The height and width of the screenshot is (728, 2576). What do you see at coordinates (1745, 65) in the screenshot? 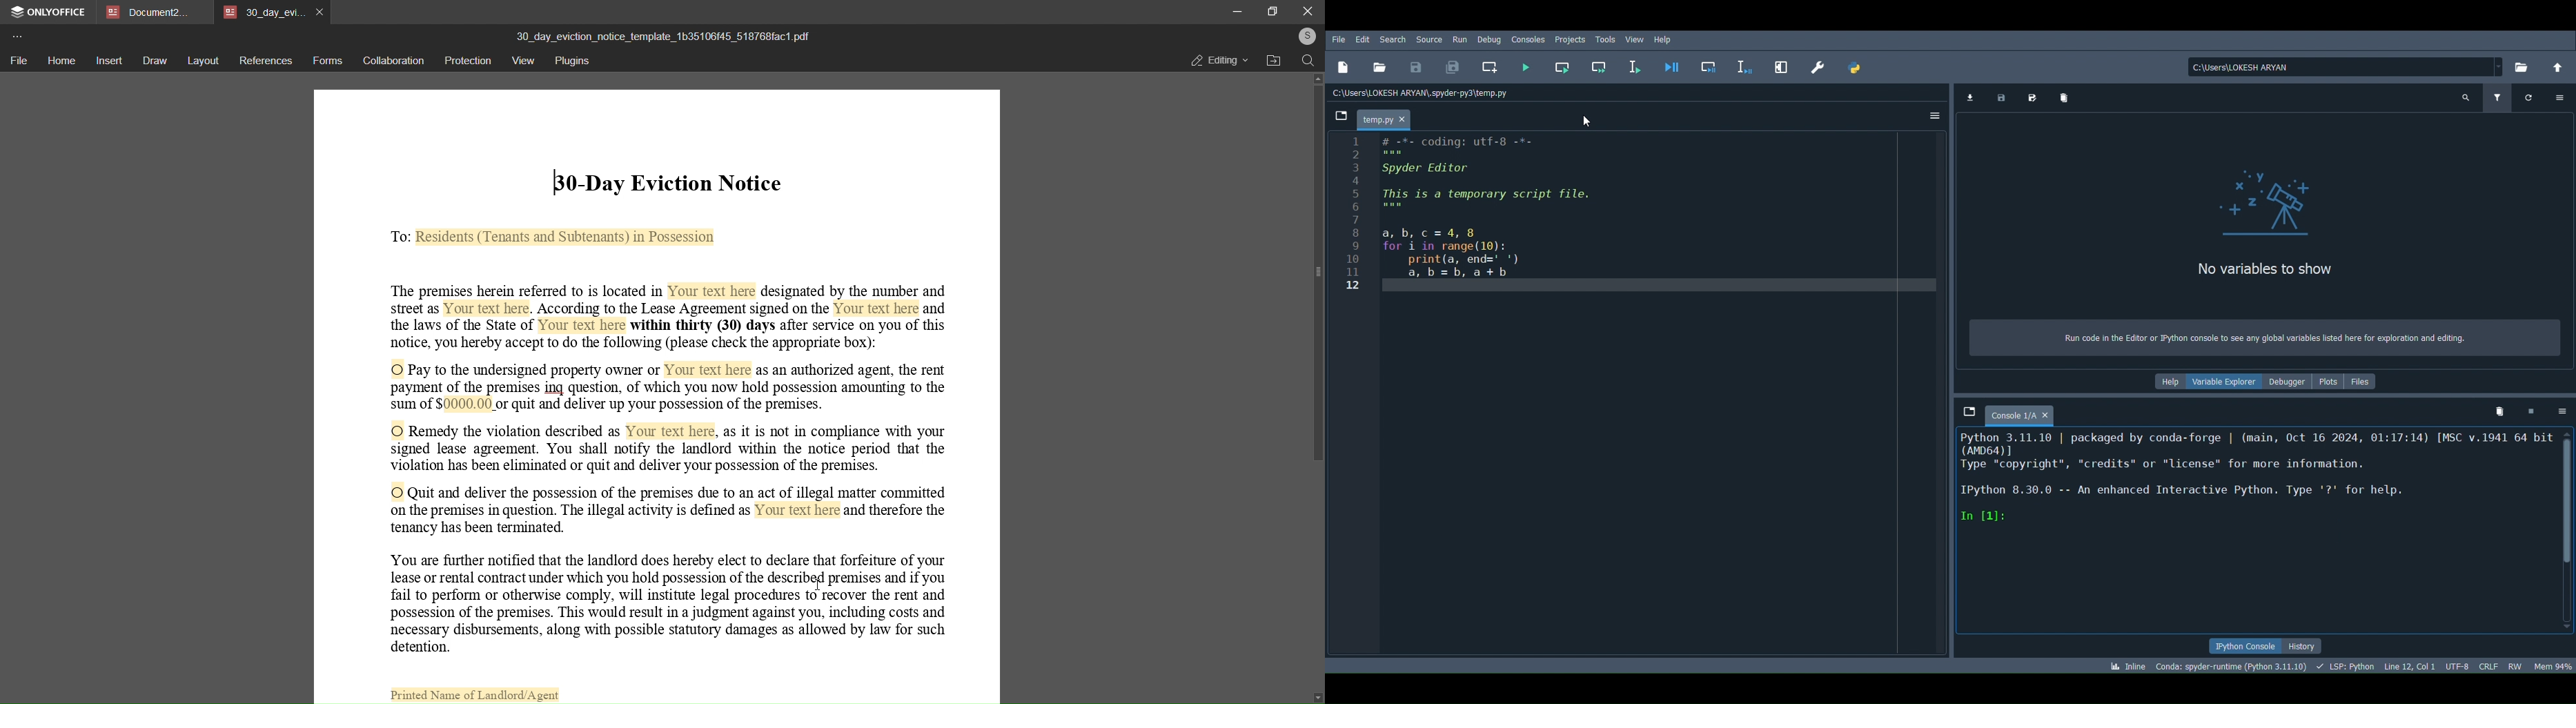
I see `Debug selection or current line` at bounding box center [1745, 65].